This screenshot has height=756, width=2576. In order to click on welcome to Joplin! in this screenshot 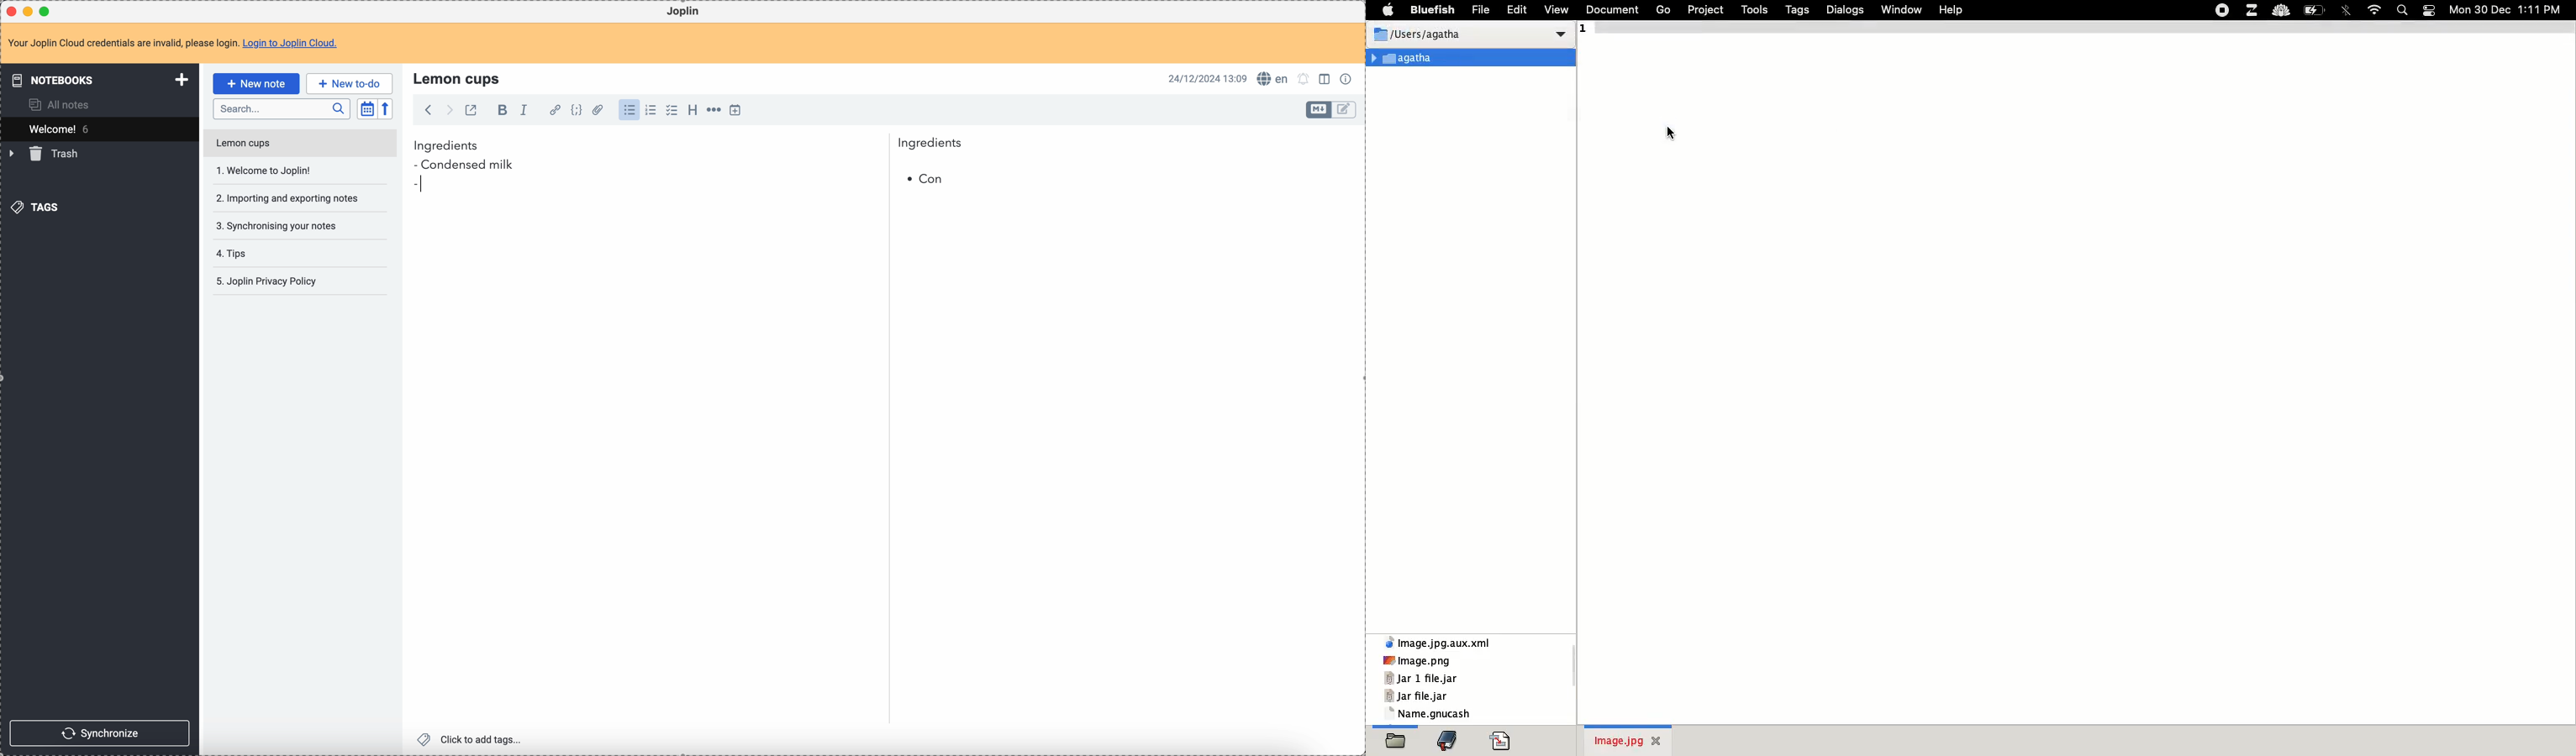, I will do `click(265, 170)`.